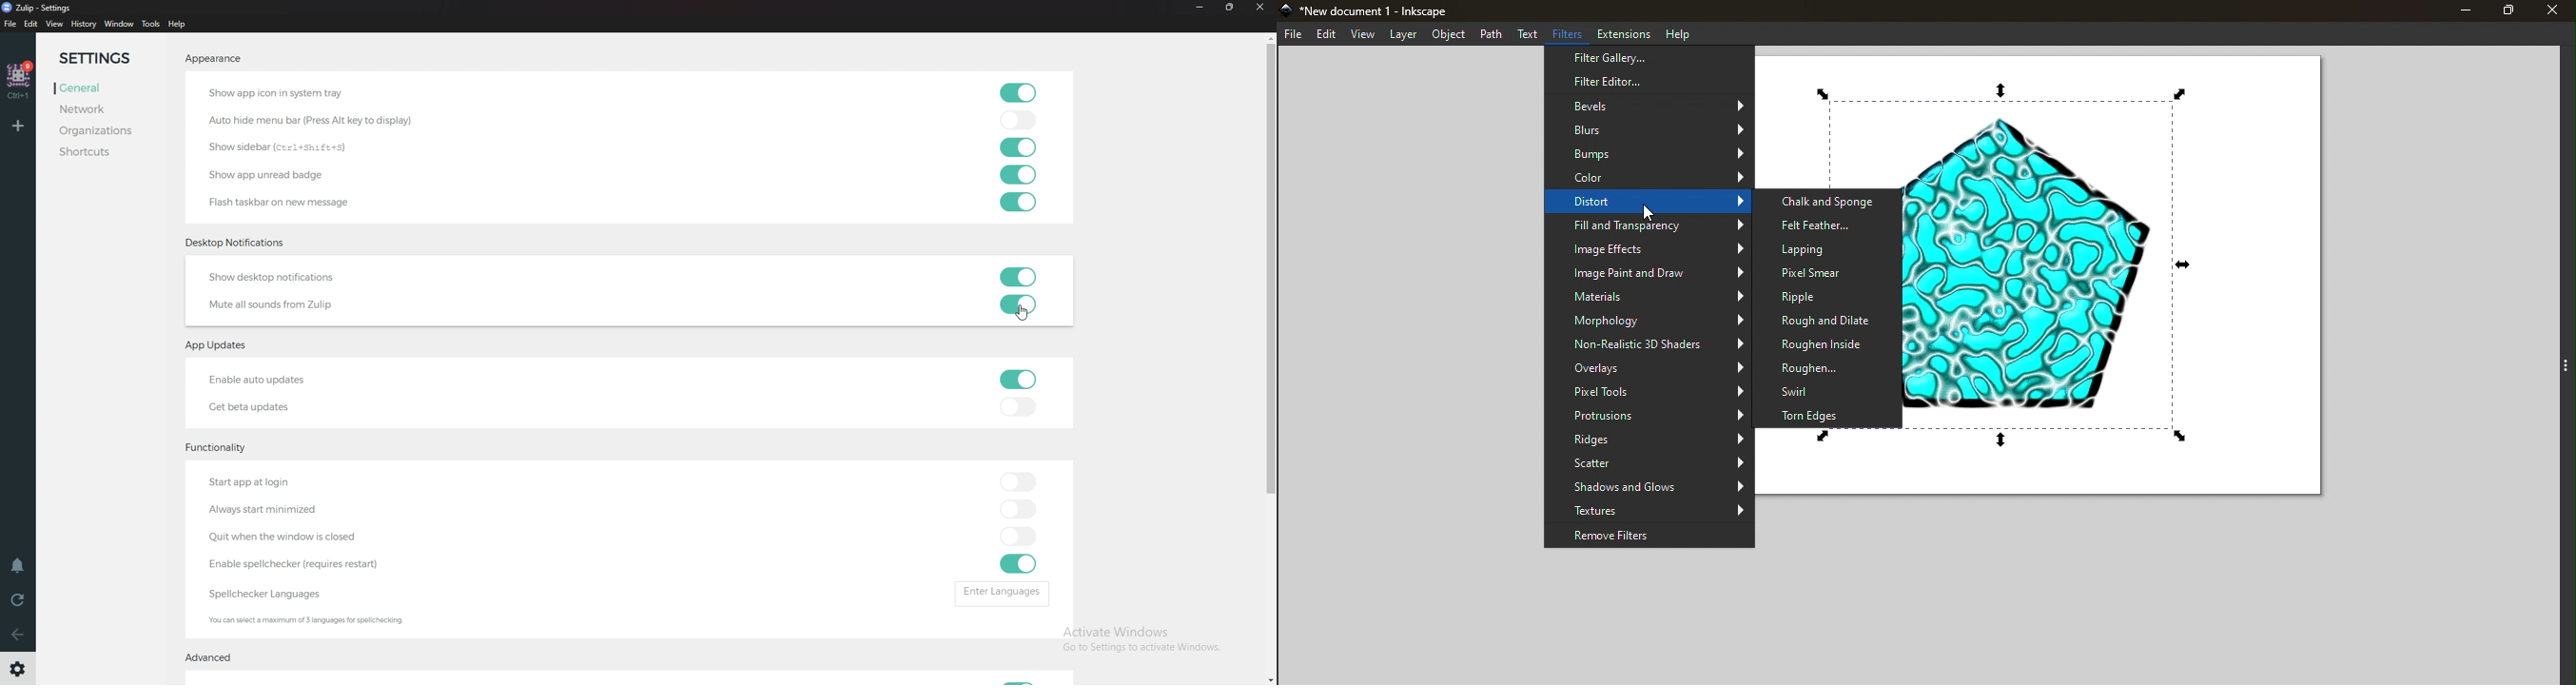  Describe the element at coordinates (18, 79) in the screenshot. I see `home` at that location.